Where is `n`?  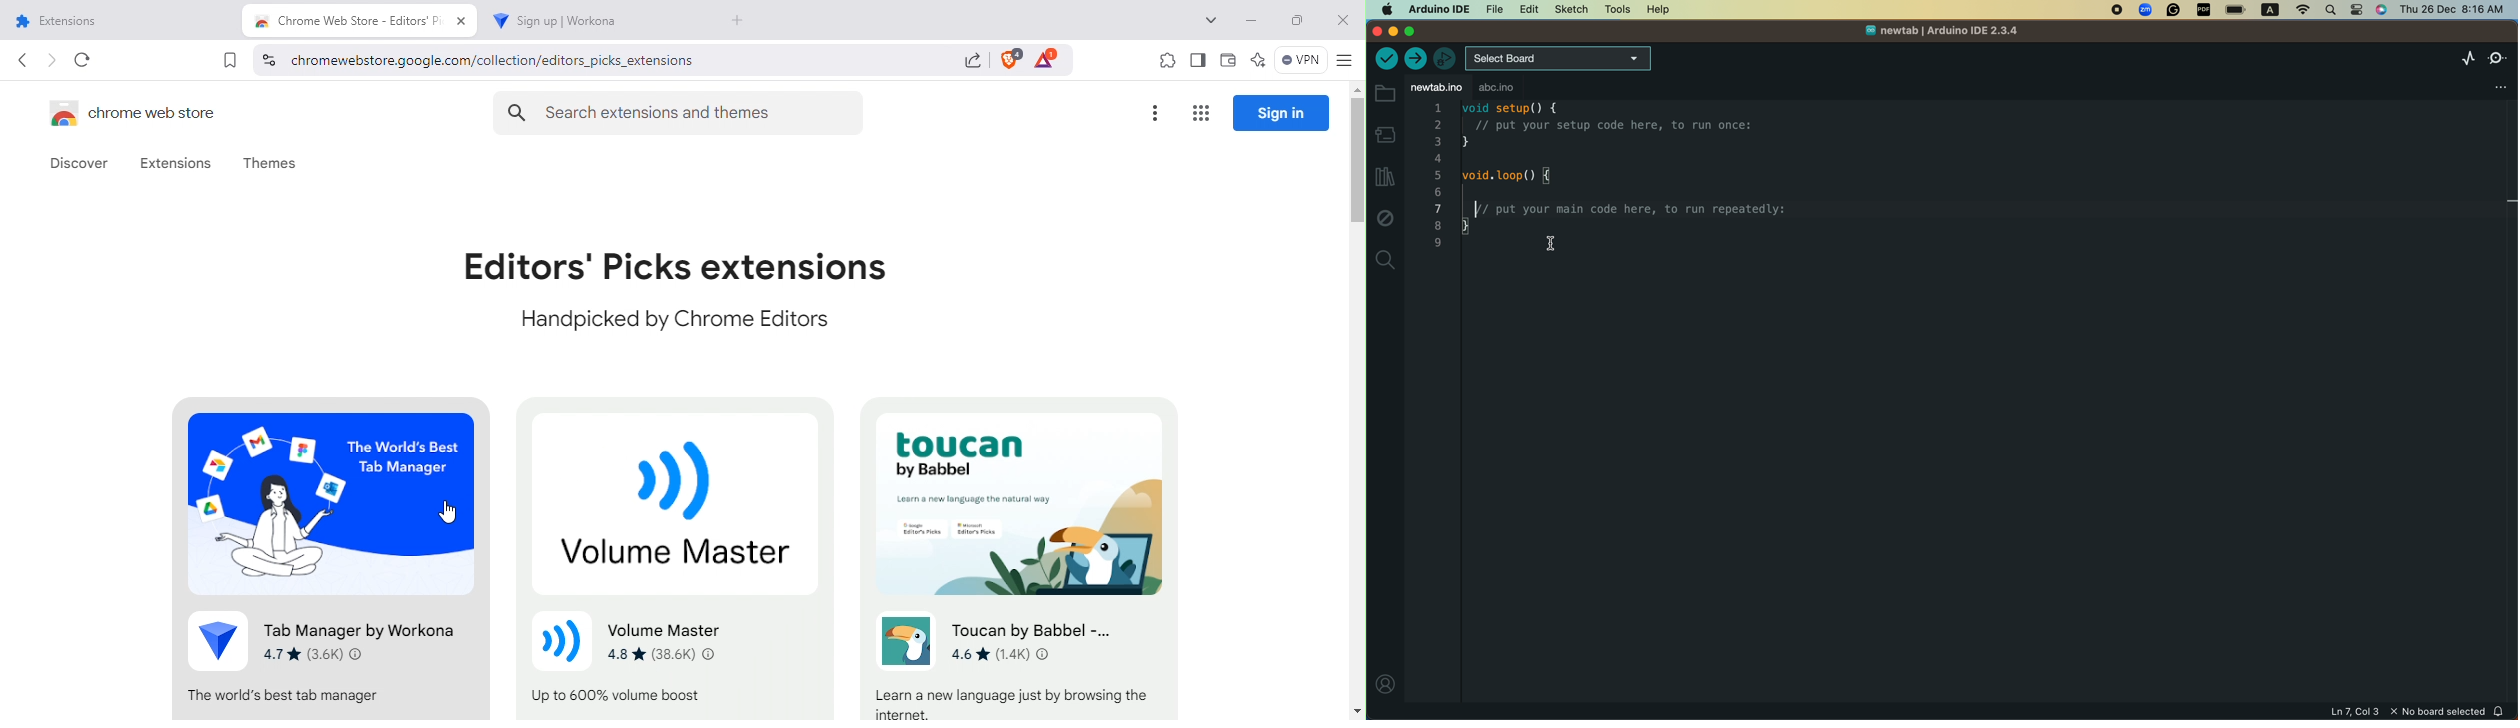 n is located at coordinates (2116, 11).